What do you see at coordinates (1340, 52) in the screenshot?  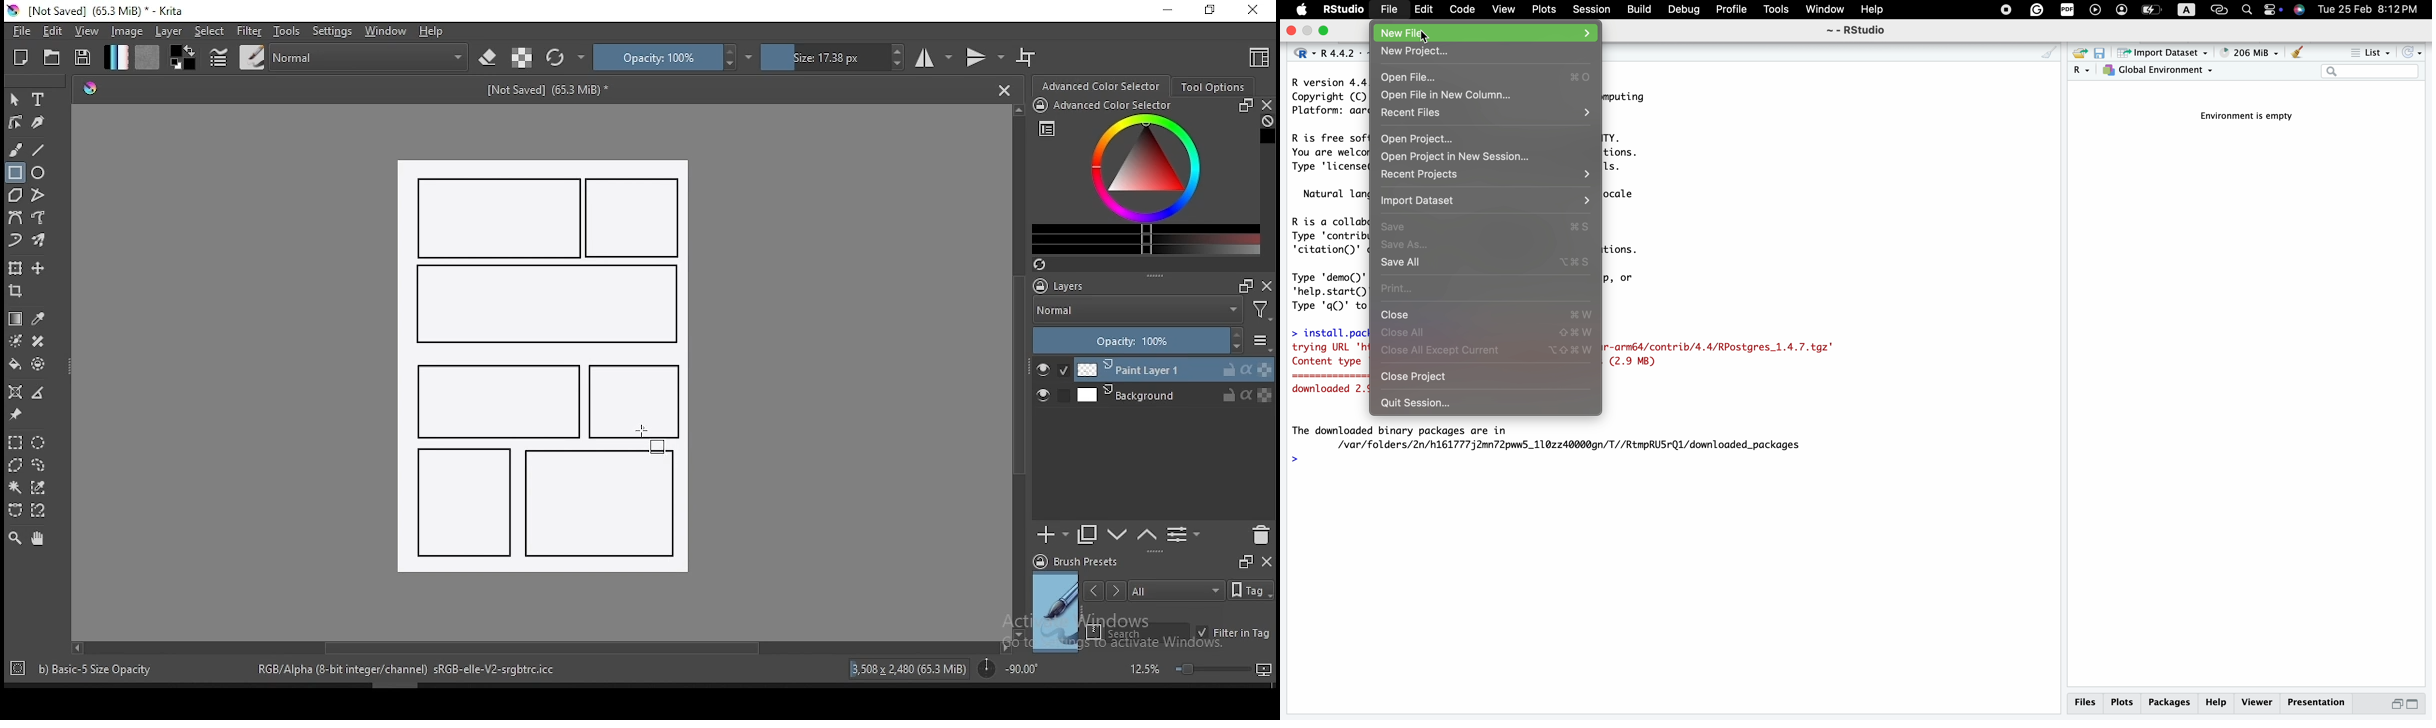 I see `R 4.4.2 . ~/` at bounding box center [1340, 52].